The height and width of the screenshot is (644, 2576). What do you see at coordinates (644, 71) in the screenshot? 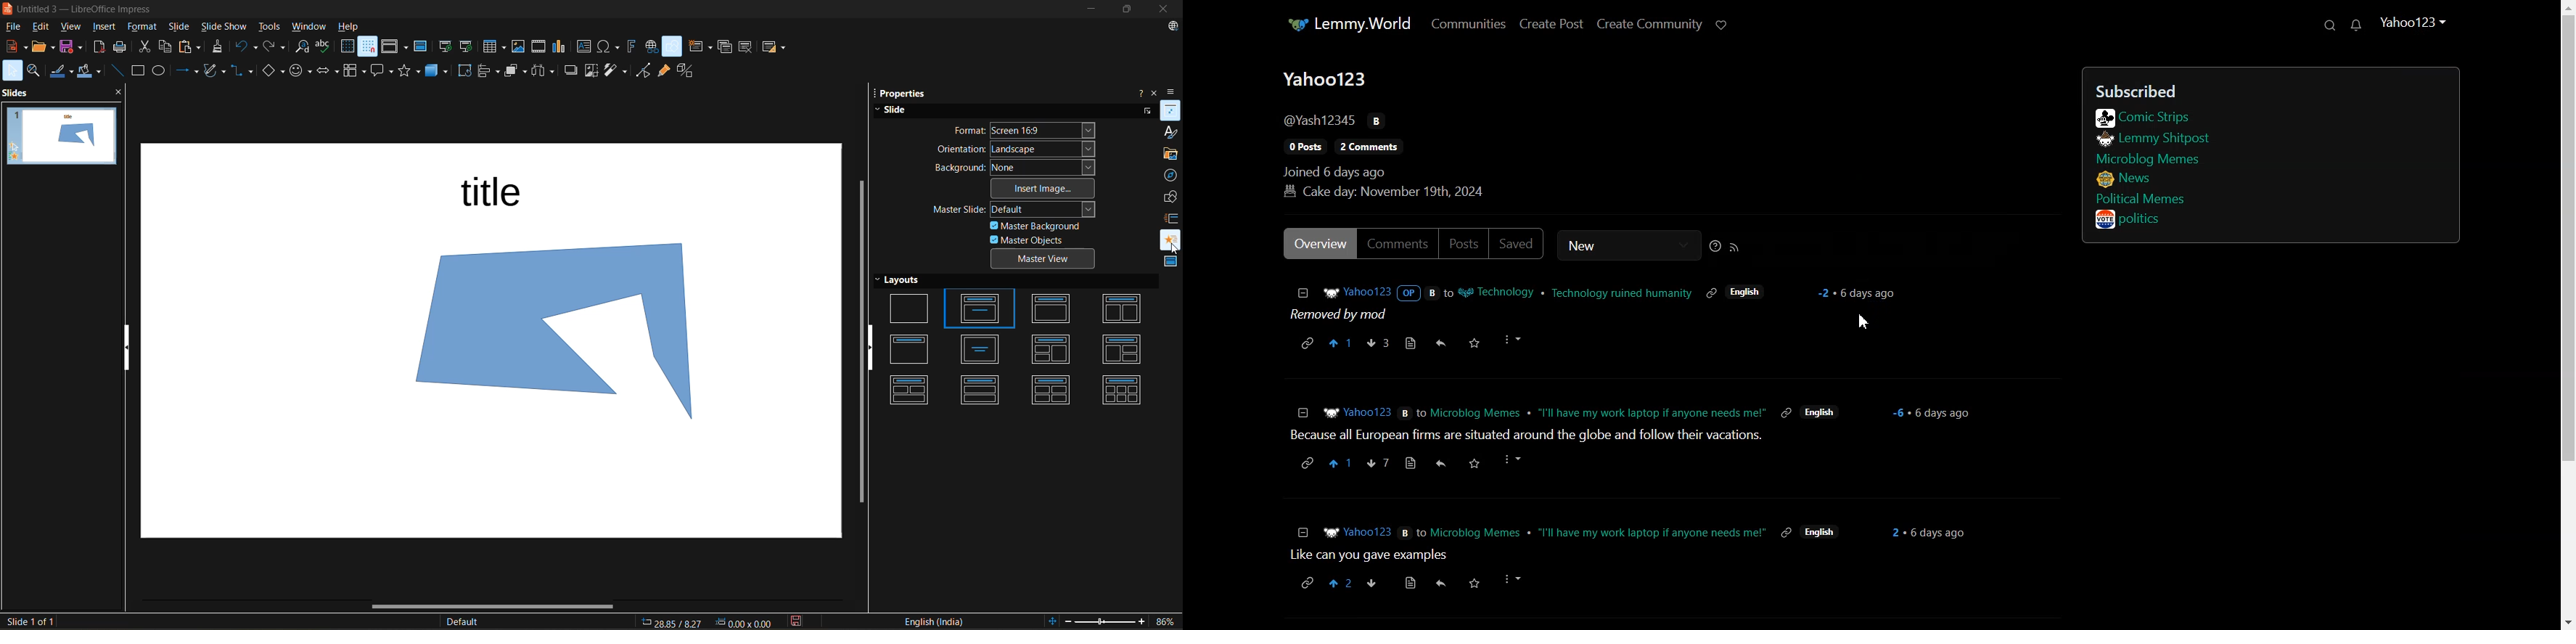
I see `toggle point mode` at bounding box center [644, 71].